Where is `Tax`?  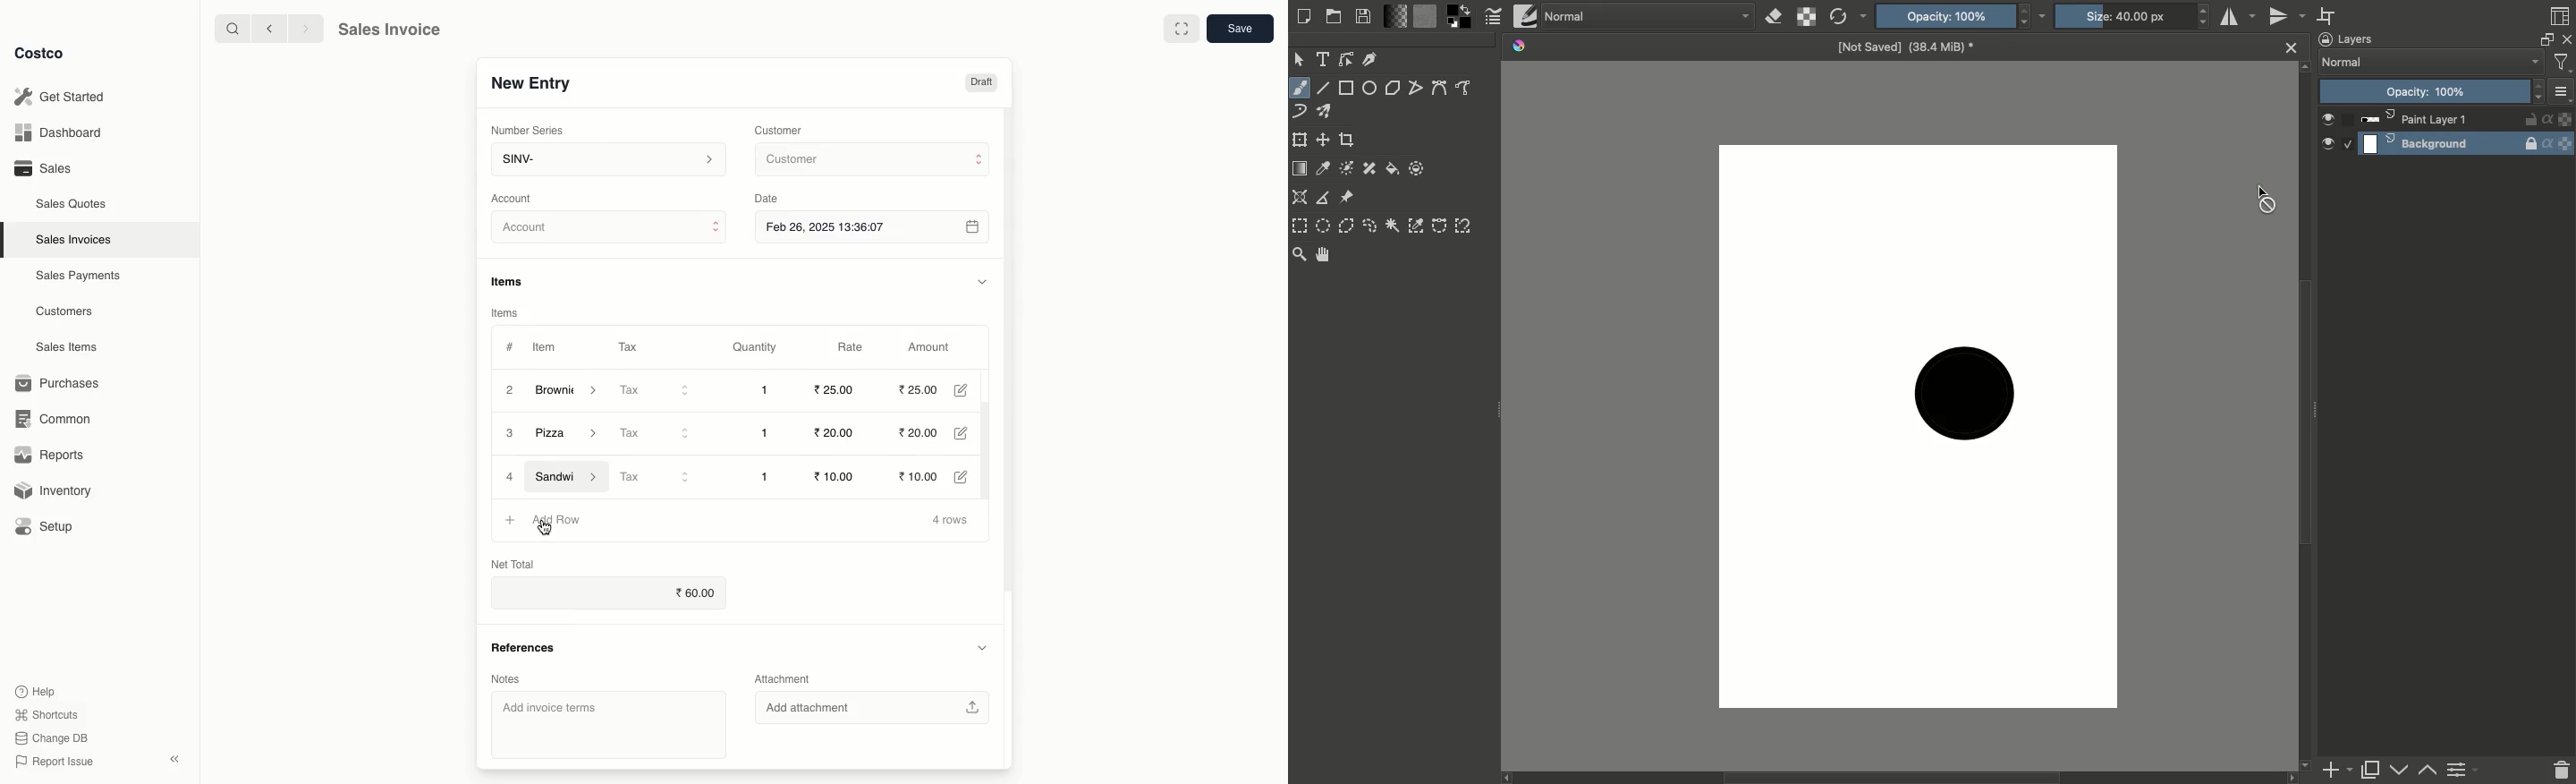 Tax is located at coordinates (656, 432).